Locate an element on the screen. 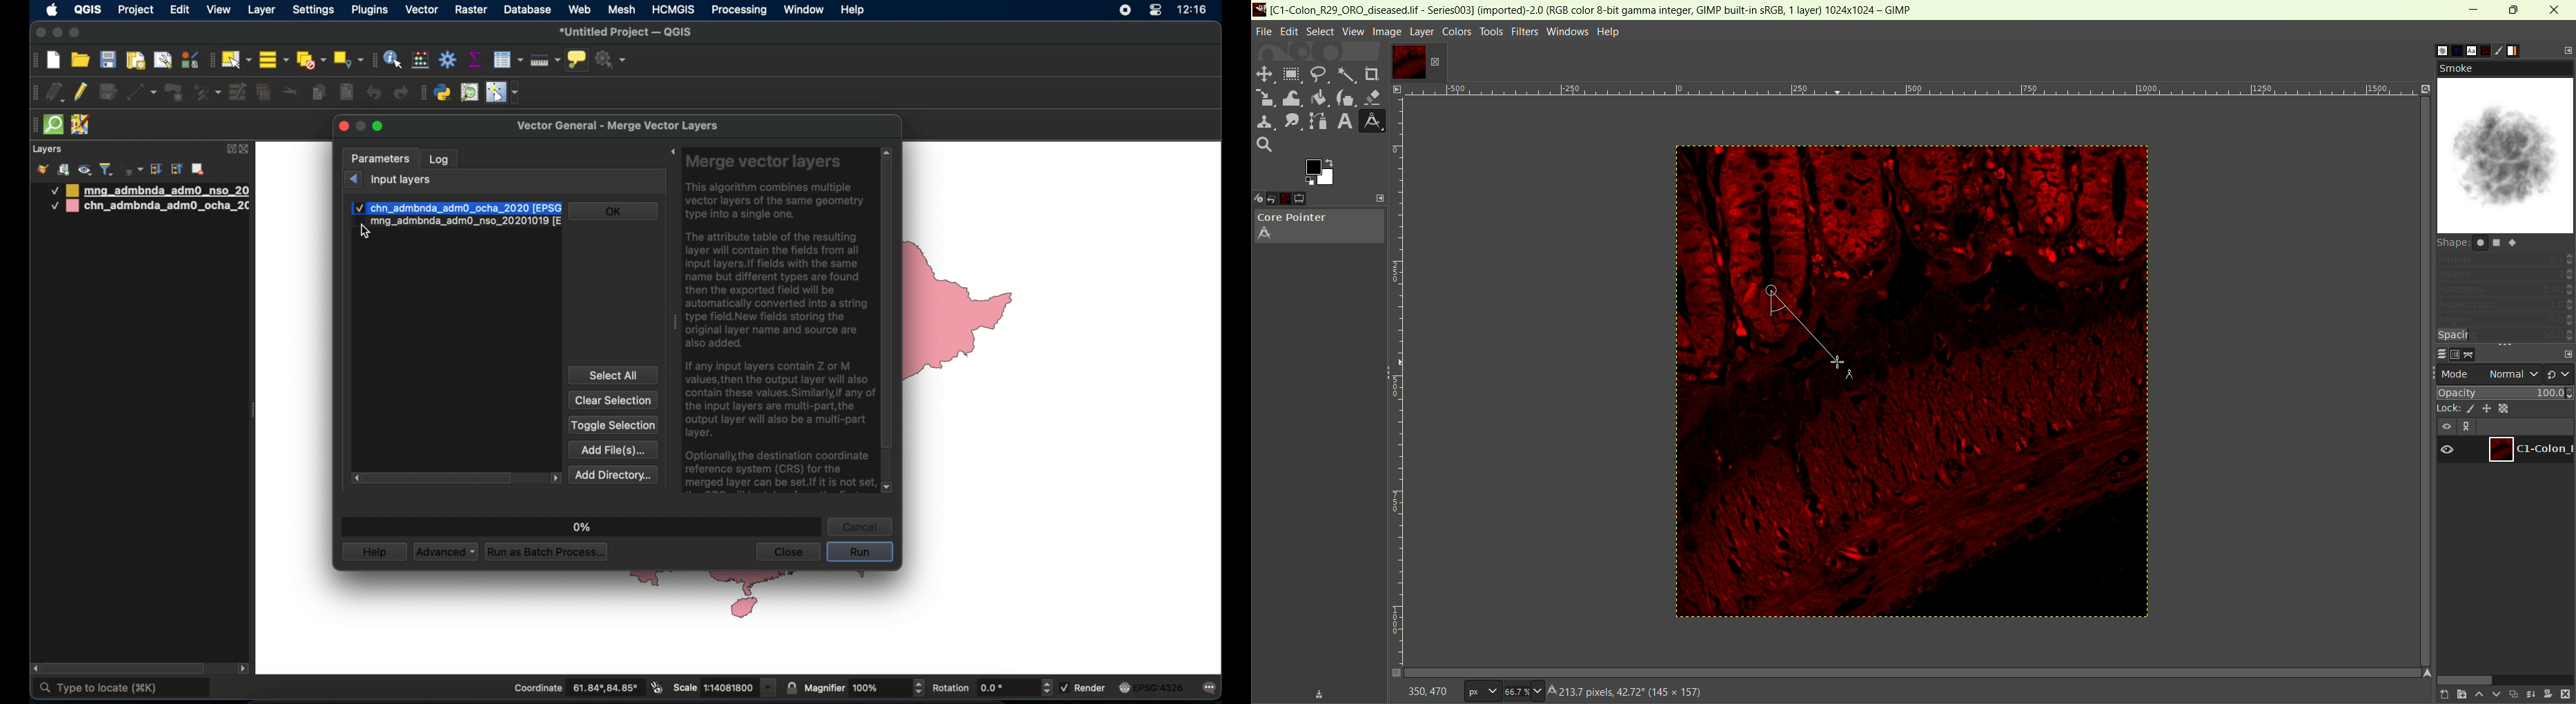 Image resolution: width=2576 pixels, height=728 pixels. zoom factor is located at coordinates (1524, 690).